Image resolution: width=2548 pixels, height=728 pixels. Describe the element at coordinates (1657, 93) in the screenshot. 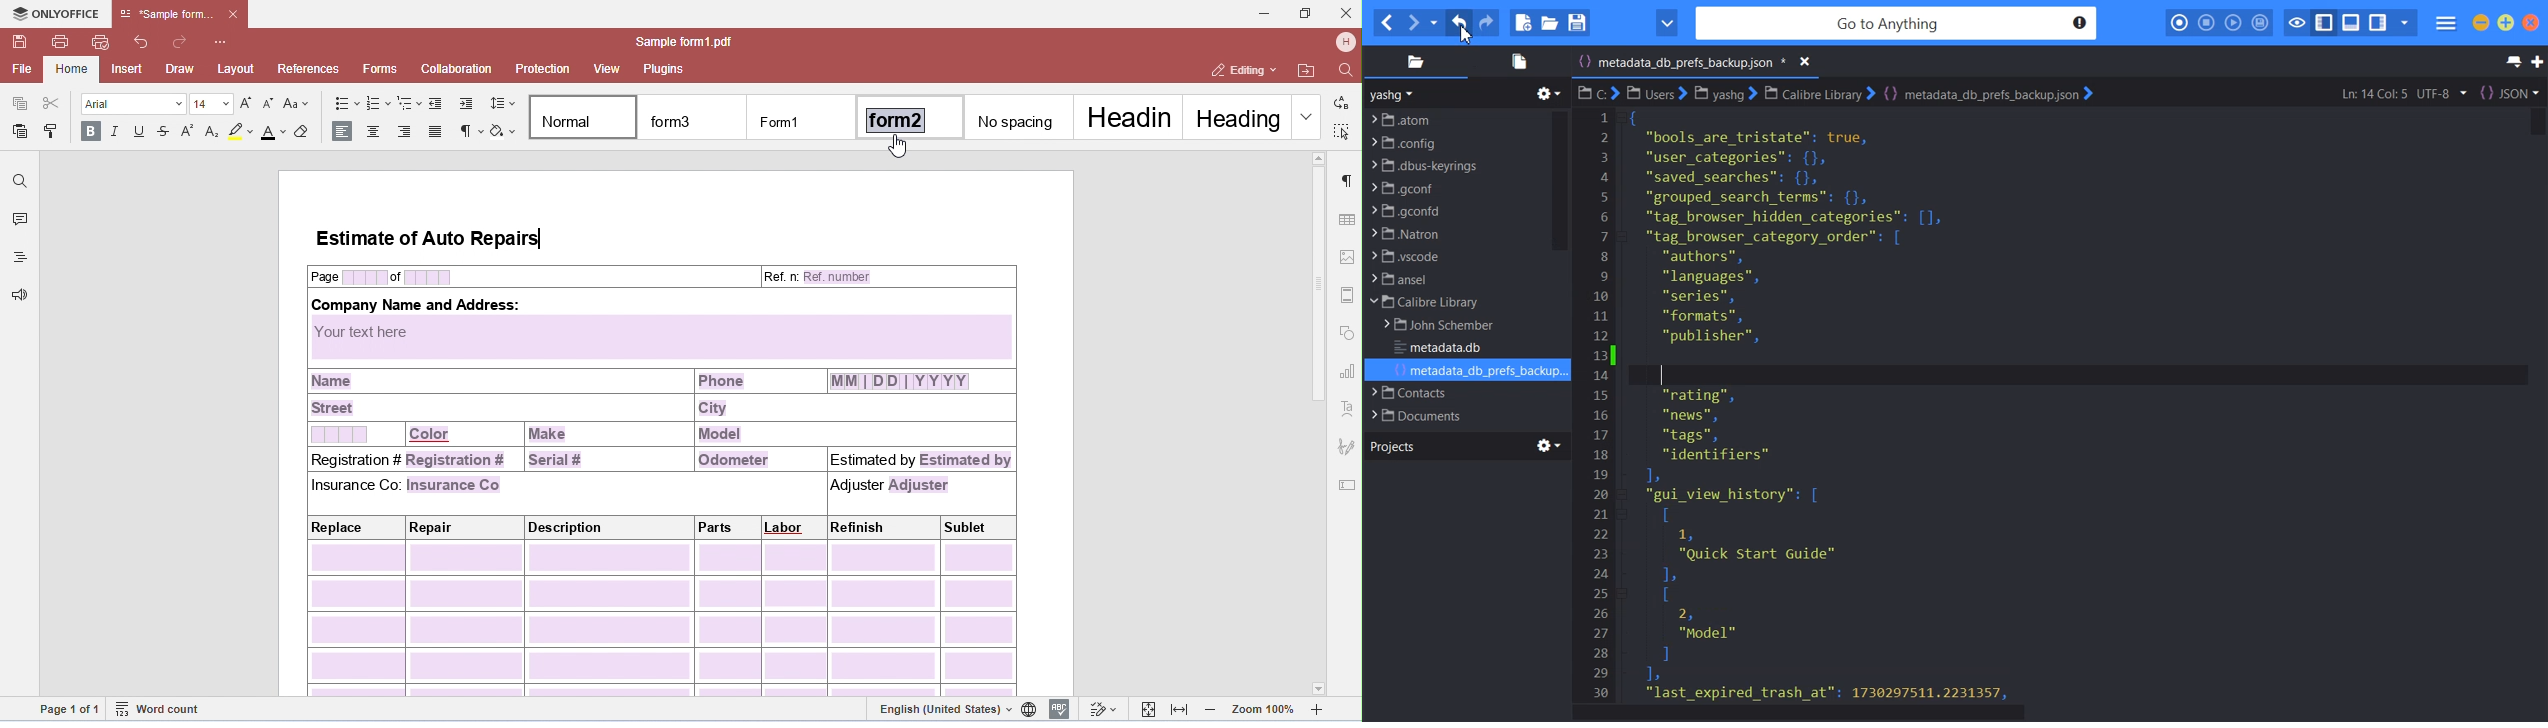

I see `User File` at that location.